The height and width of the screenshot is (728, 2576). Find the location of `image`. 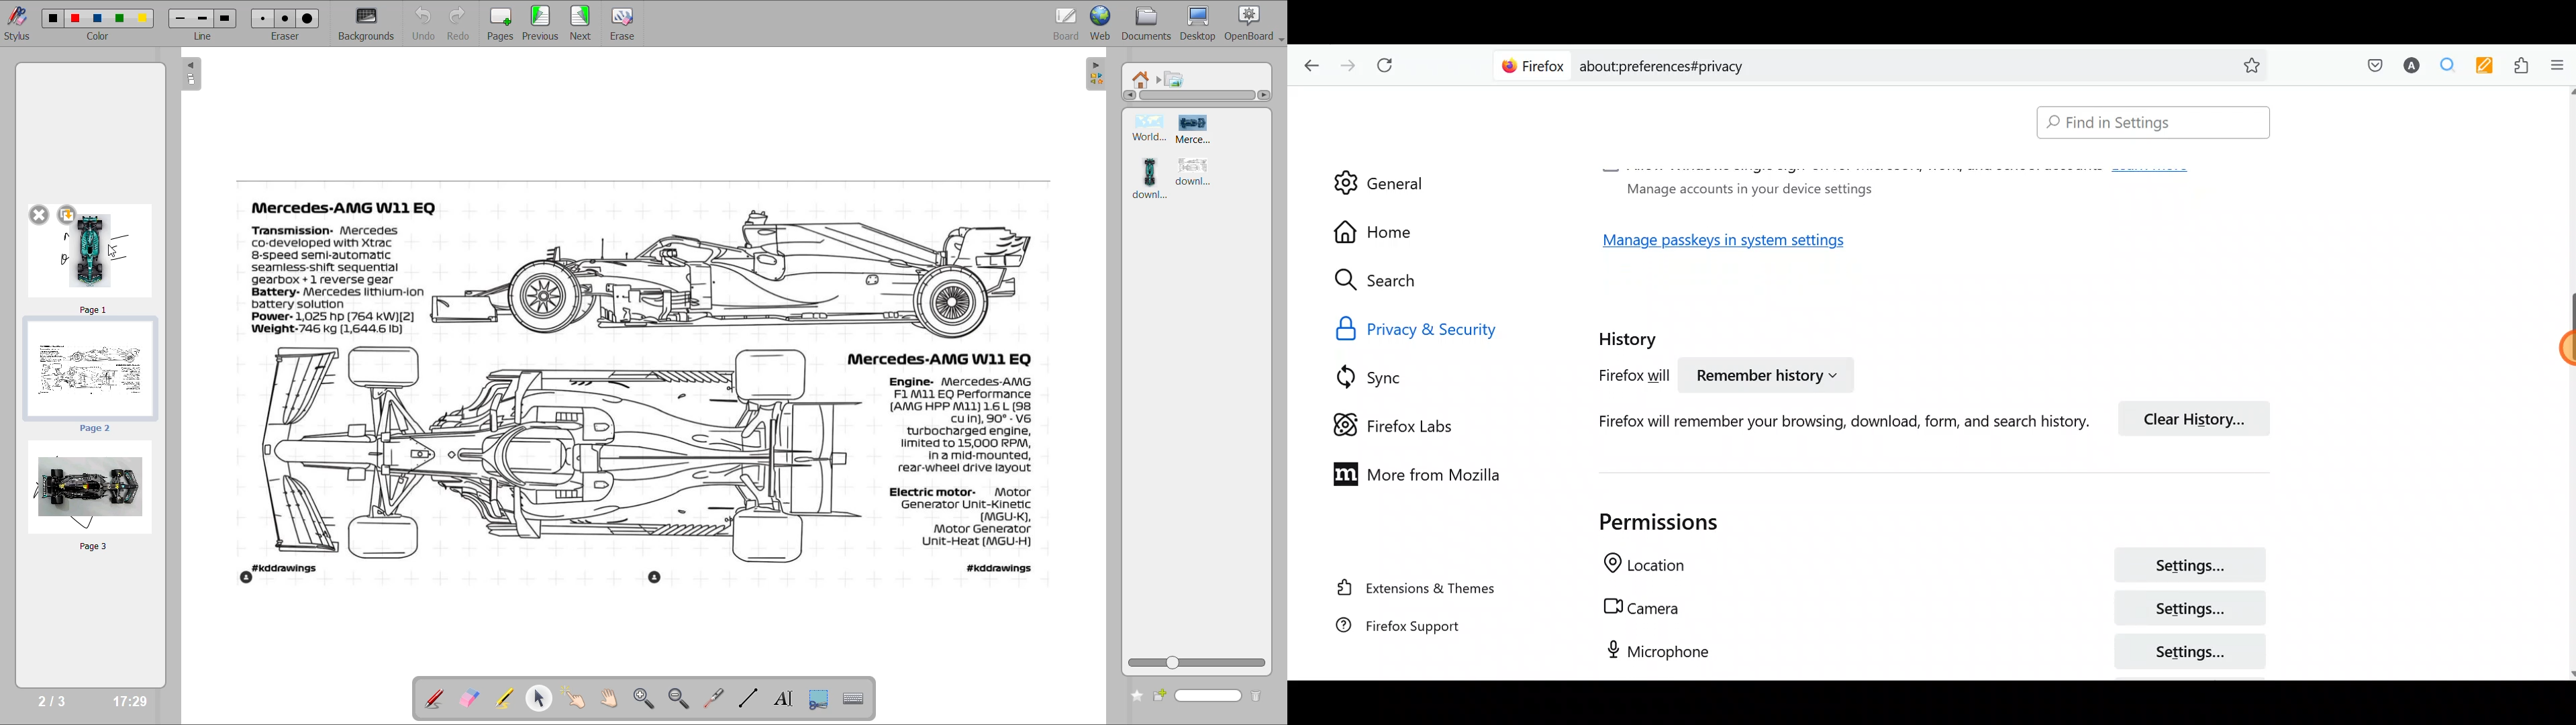

image is located at coordinates (1174, 81).